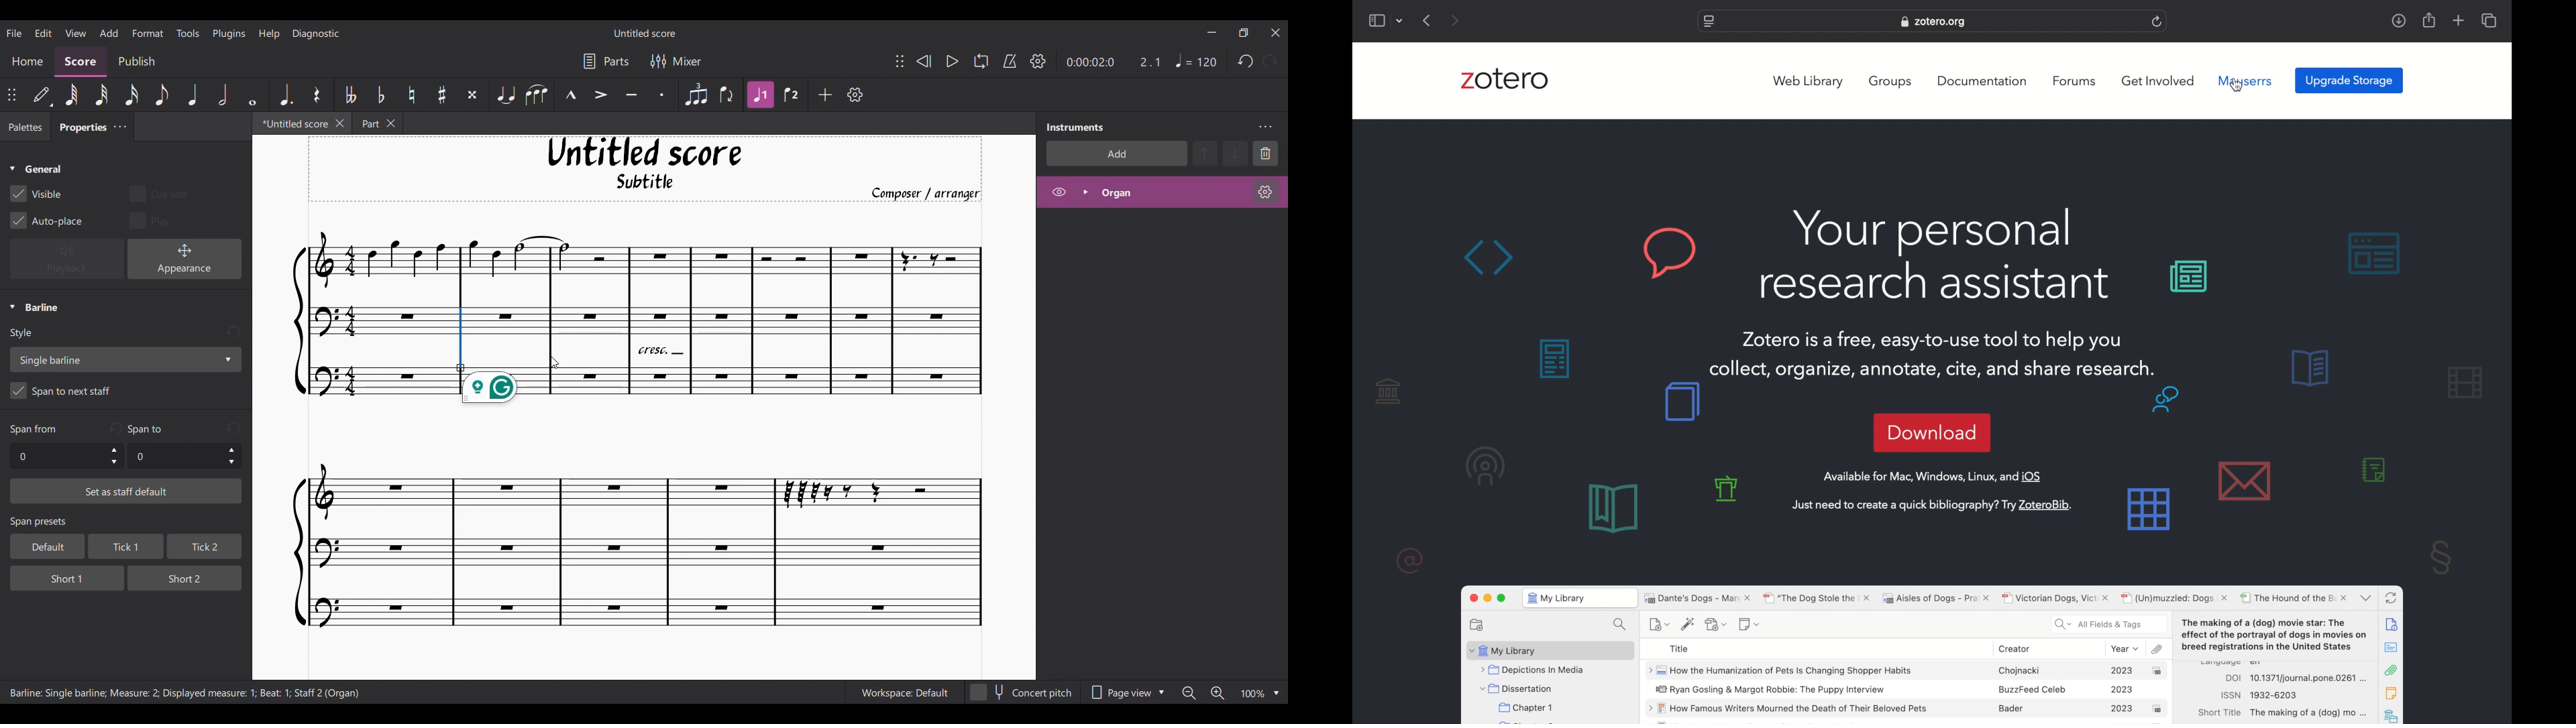  What do you see at coordinates (923, 61) in the screenshot?
I see `Rewind` at bounding box center [923, 61].